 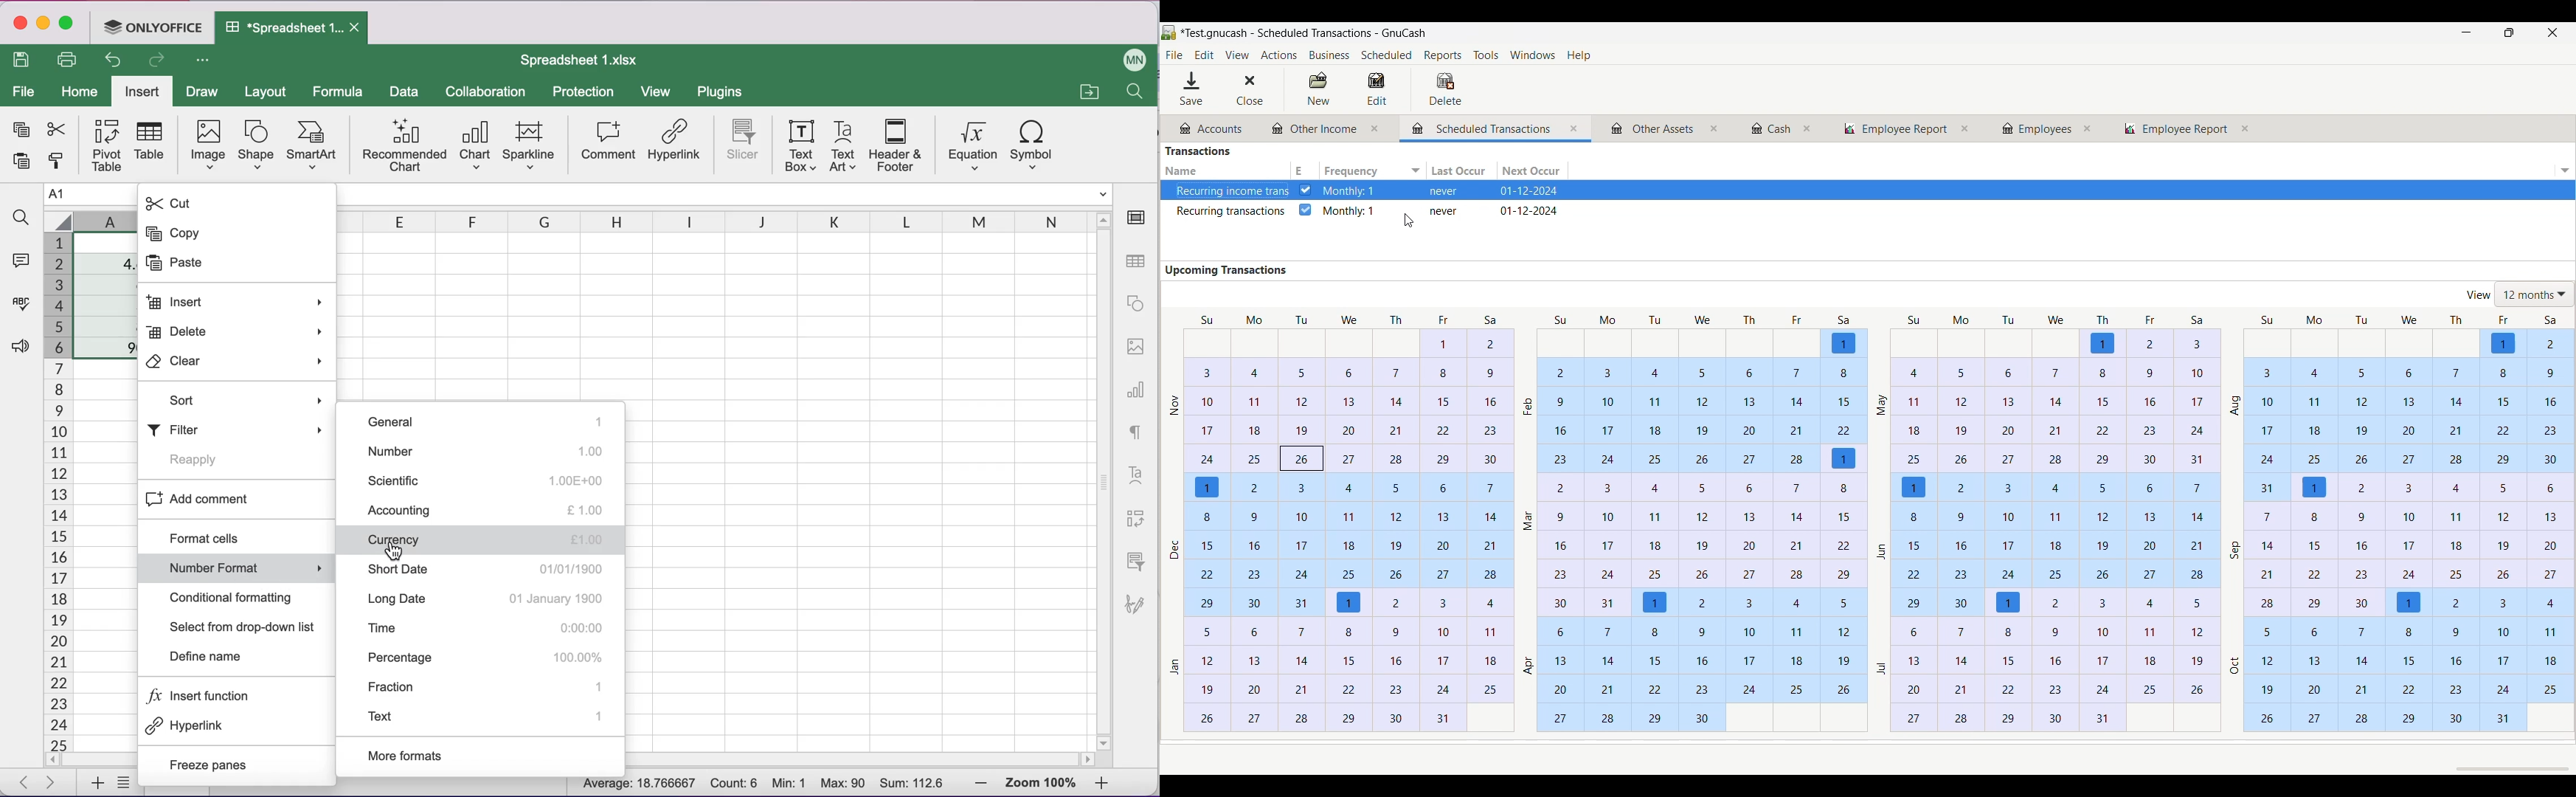 What do you see at coordinates (22, 262) in the screenshot?
I see `comments` at bounding box center [22, 262].